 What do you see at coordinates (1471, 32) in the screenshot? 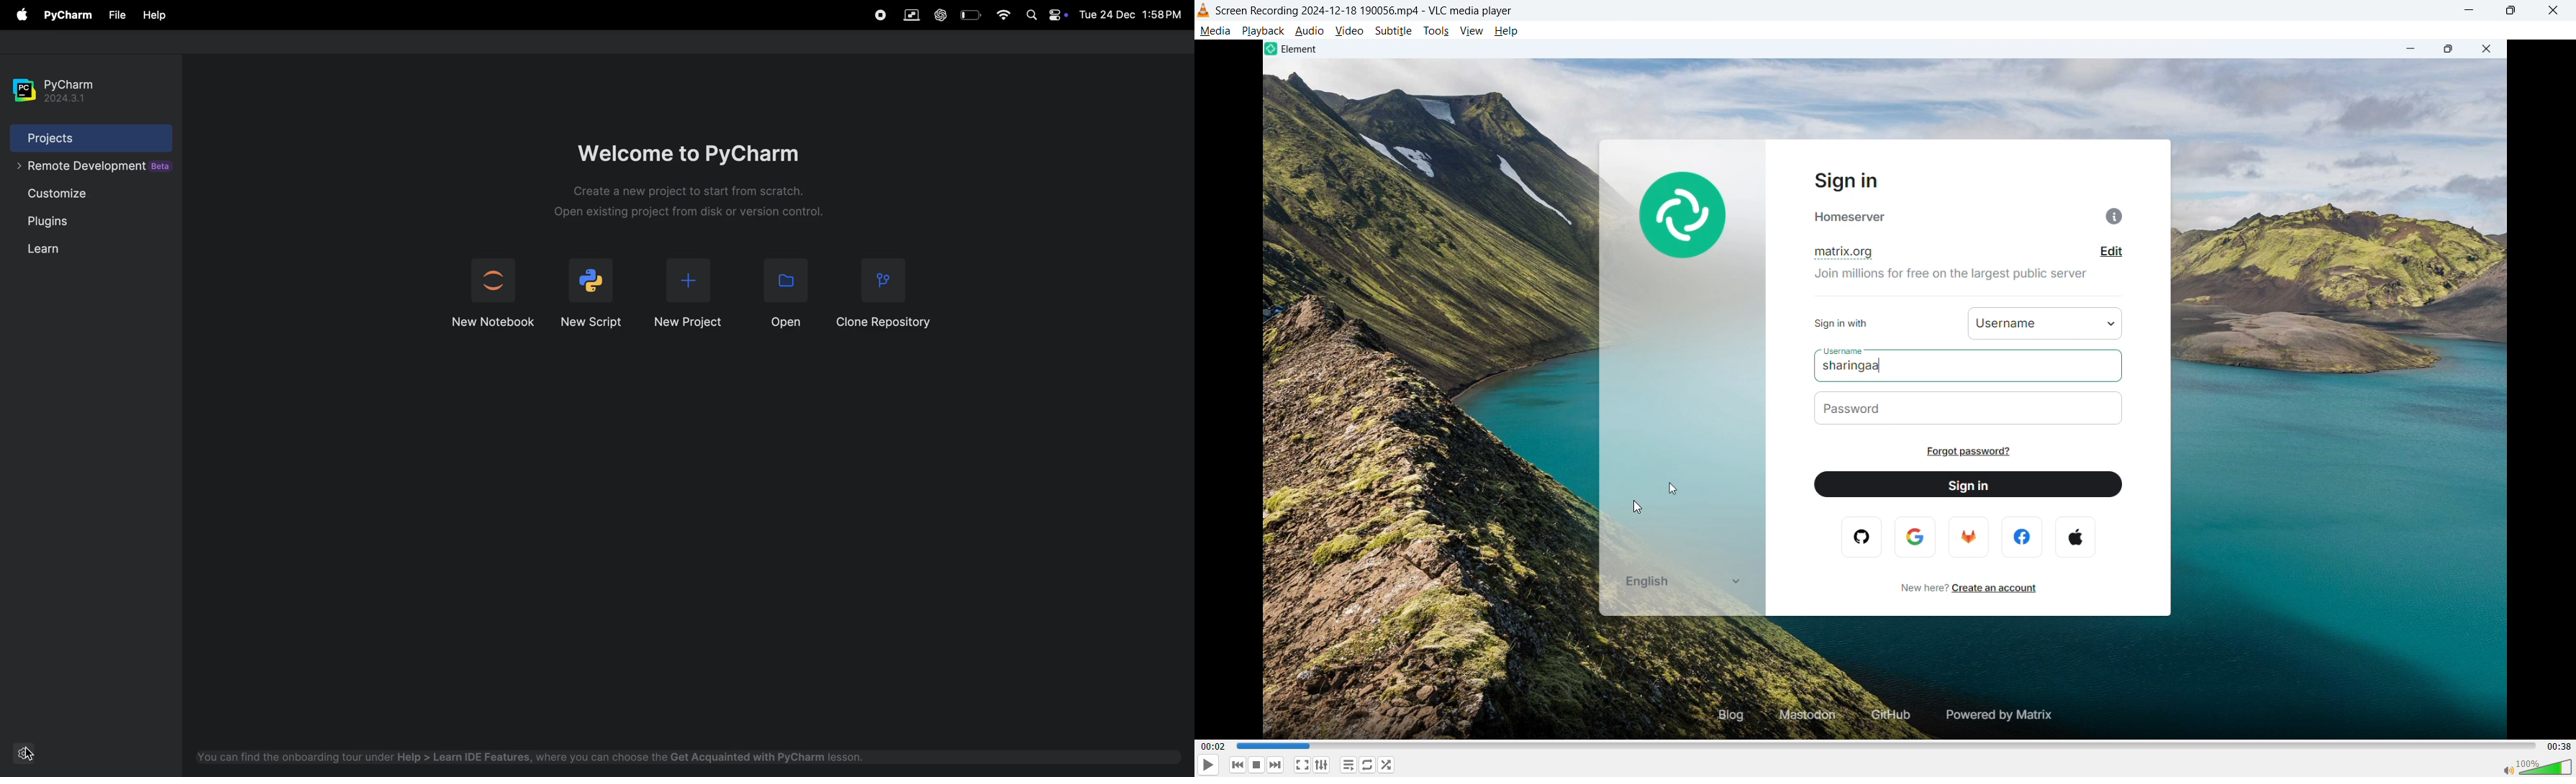
I see `View ` at bounding box center [1471, 32].